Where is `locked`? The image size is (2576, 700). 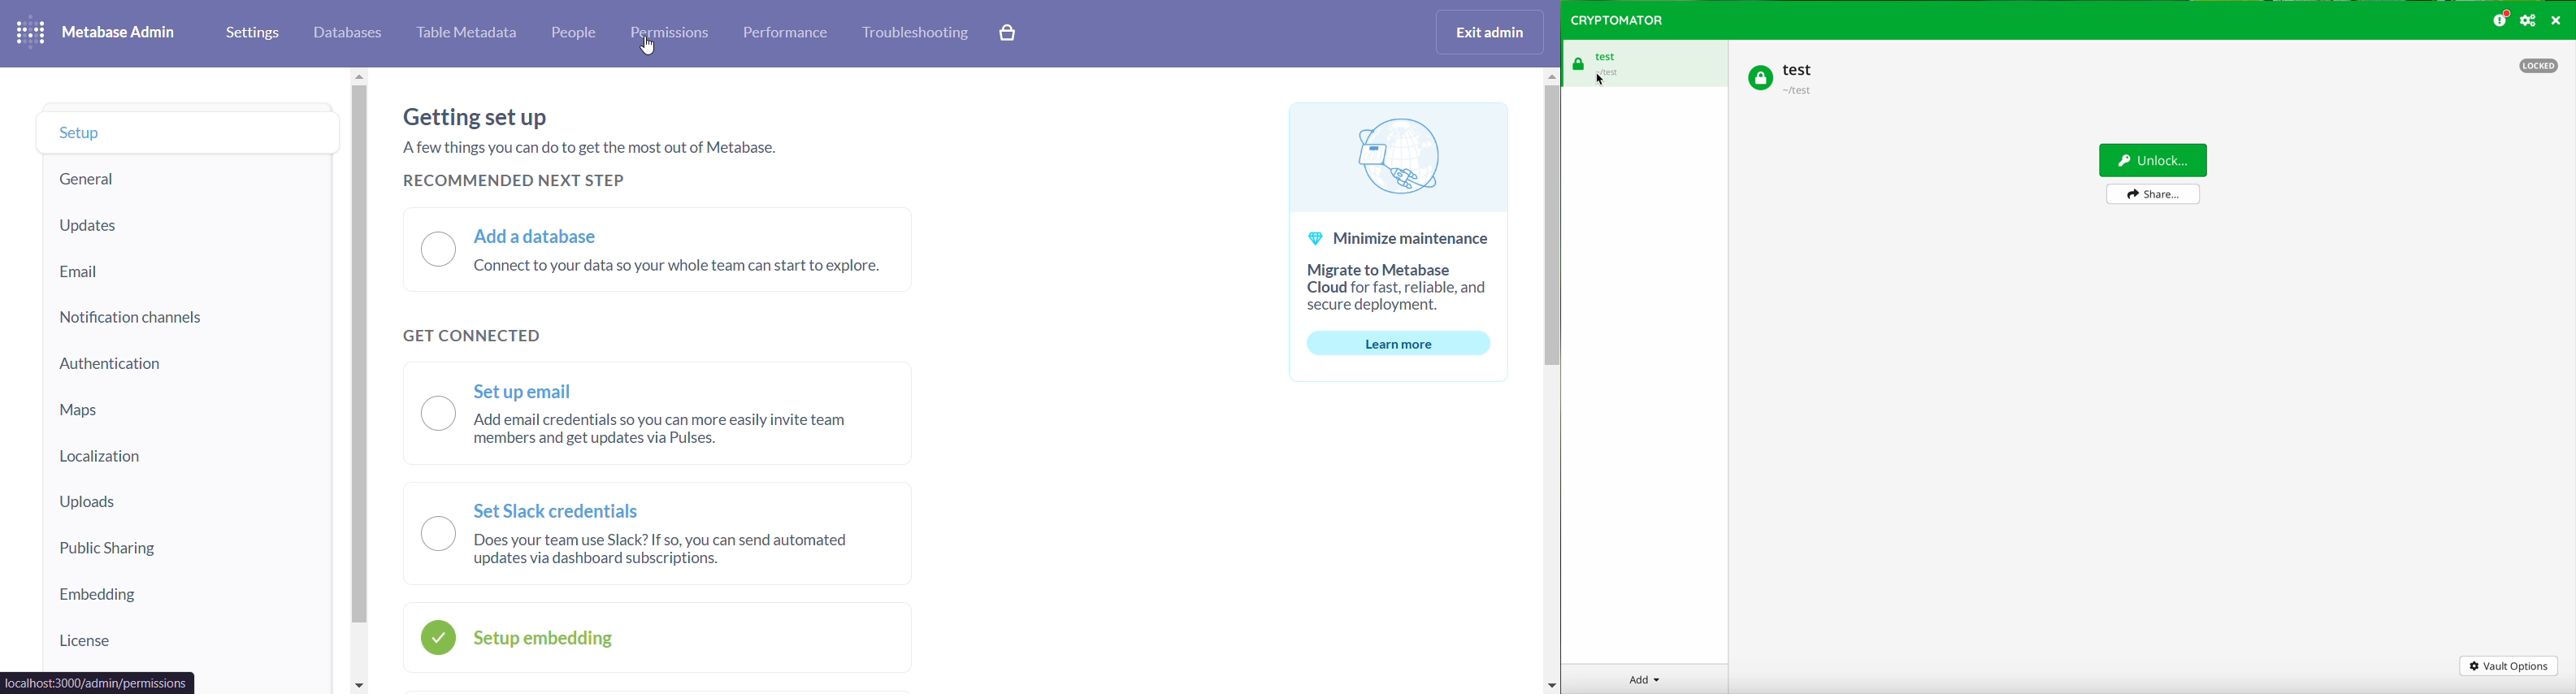 locked is located at coordinates (2540, 66).